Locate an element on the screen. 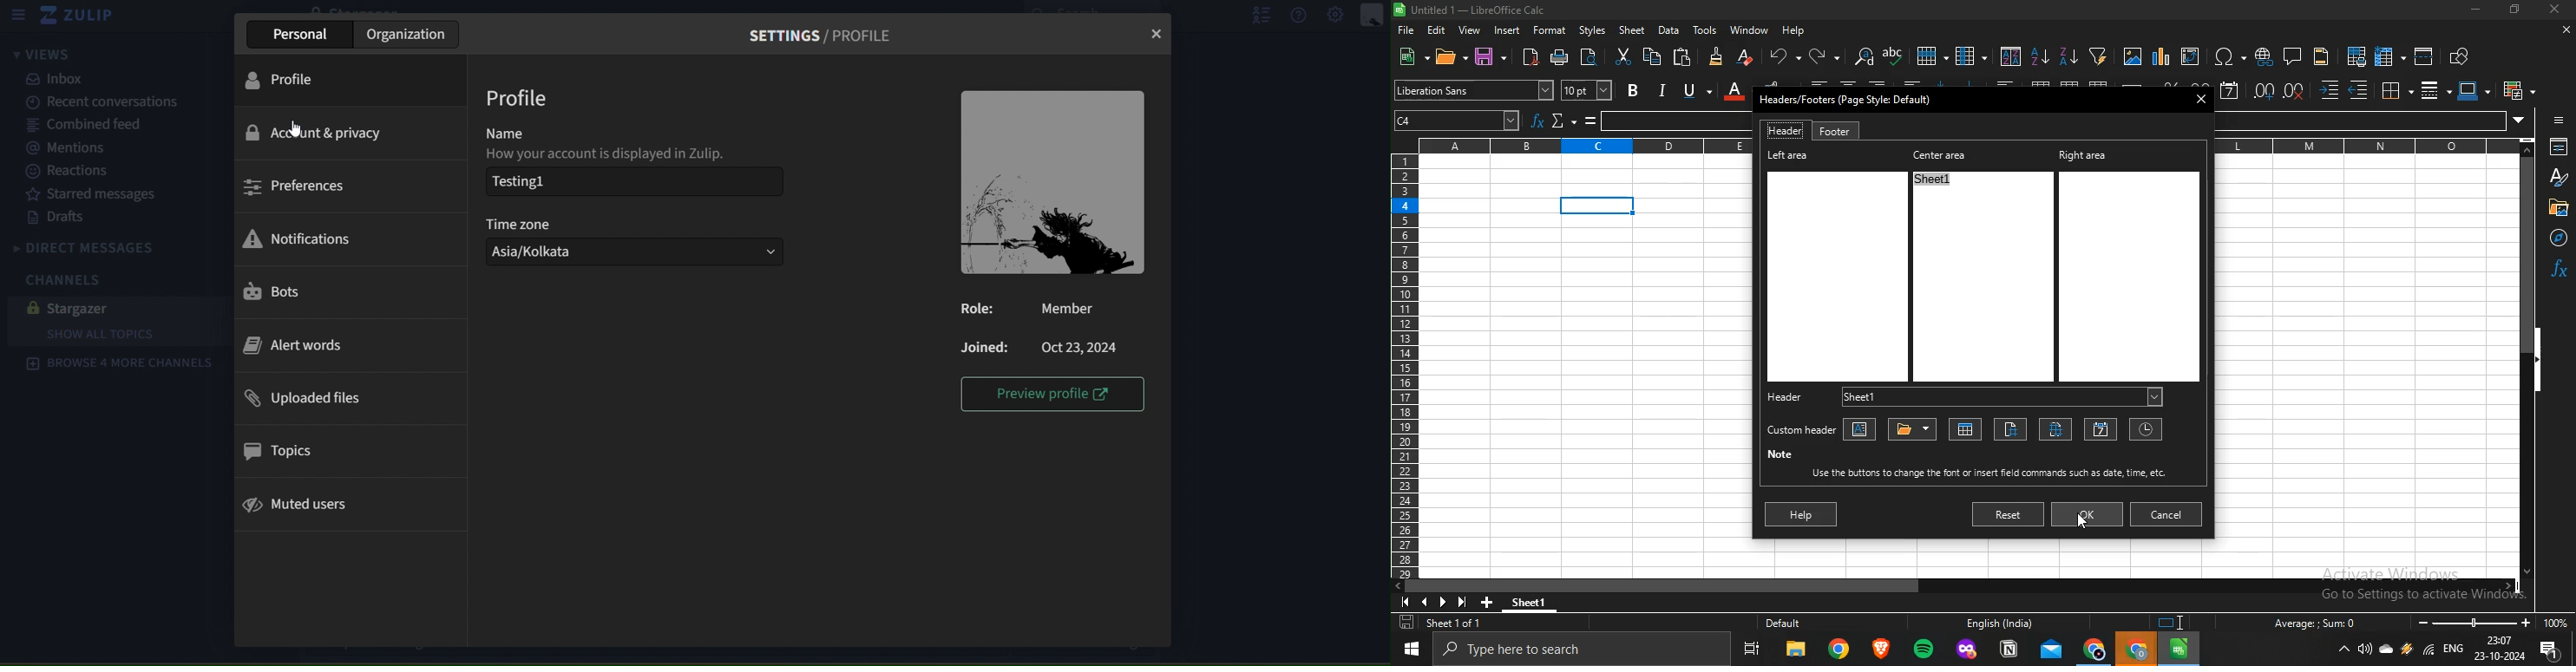 Image resolution: width=2576 pixels, height=672 pixels. freeze rows and columns is located at coordinates (2385, 56).